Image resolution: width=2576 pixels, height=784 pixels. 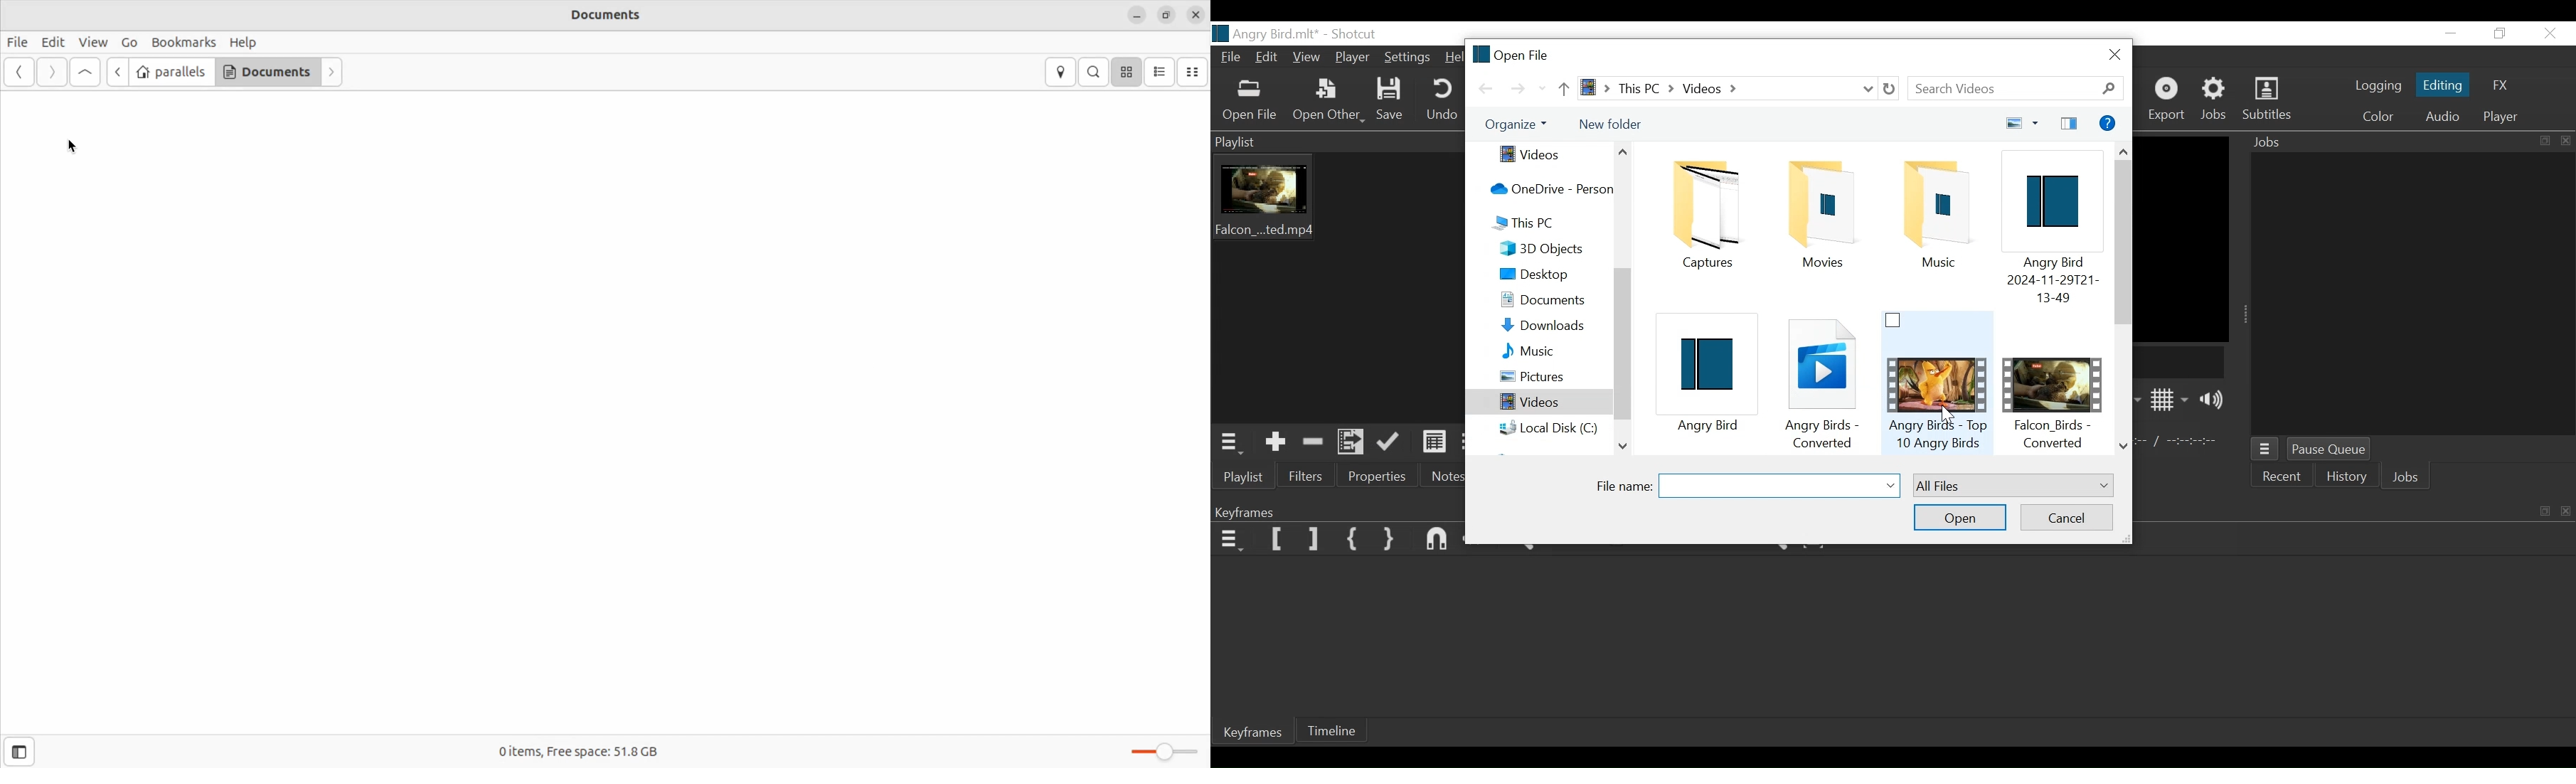 What do you see at coordinates (2214, 400) in the screenshot?
I see `Show Volume Control` at bounding box center [2214, 400].